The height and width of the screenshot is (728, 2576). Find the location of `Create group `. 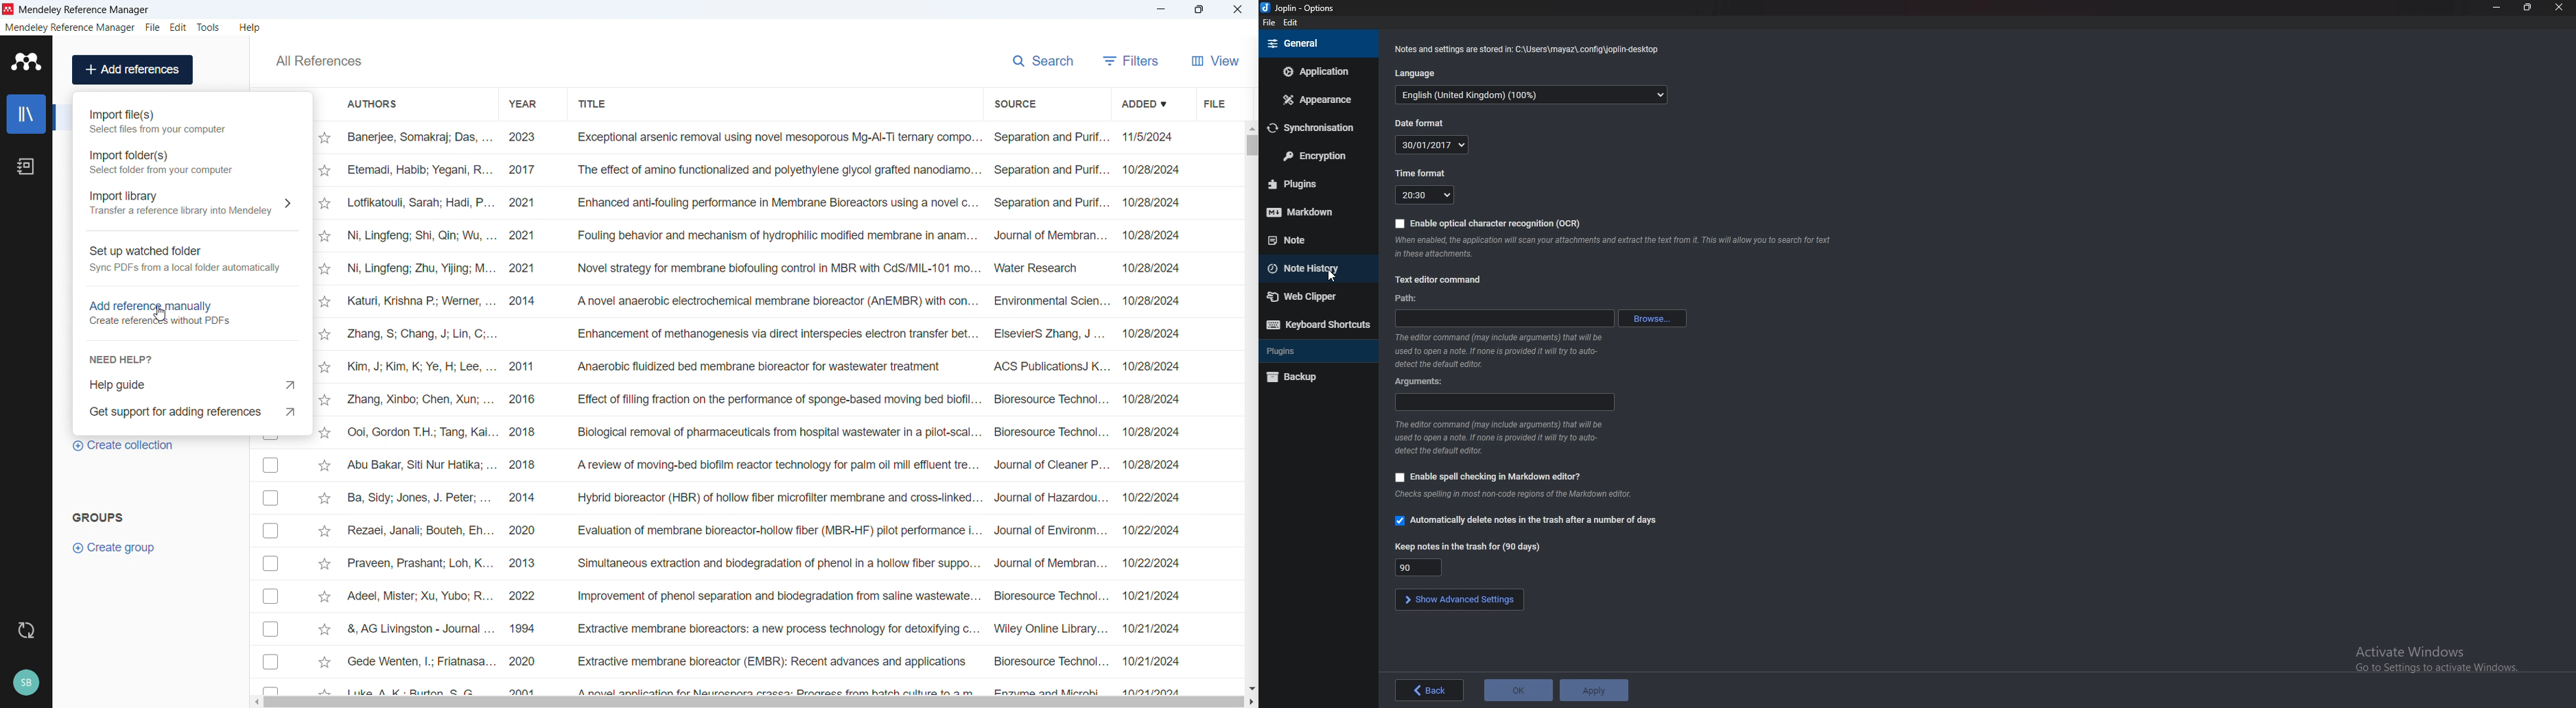

Create group  is located at coordinates (115, 548).